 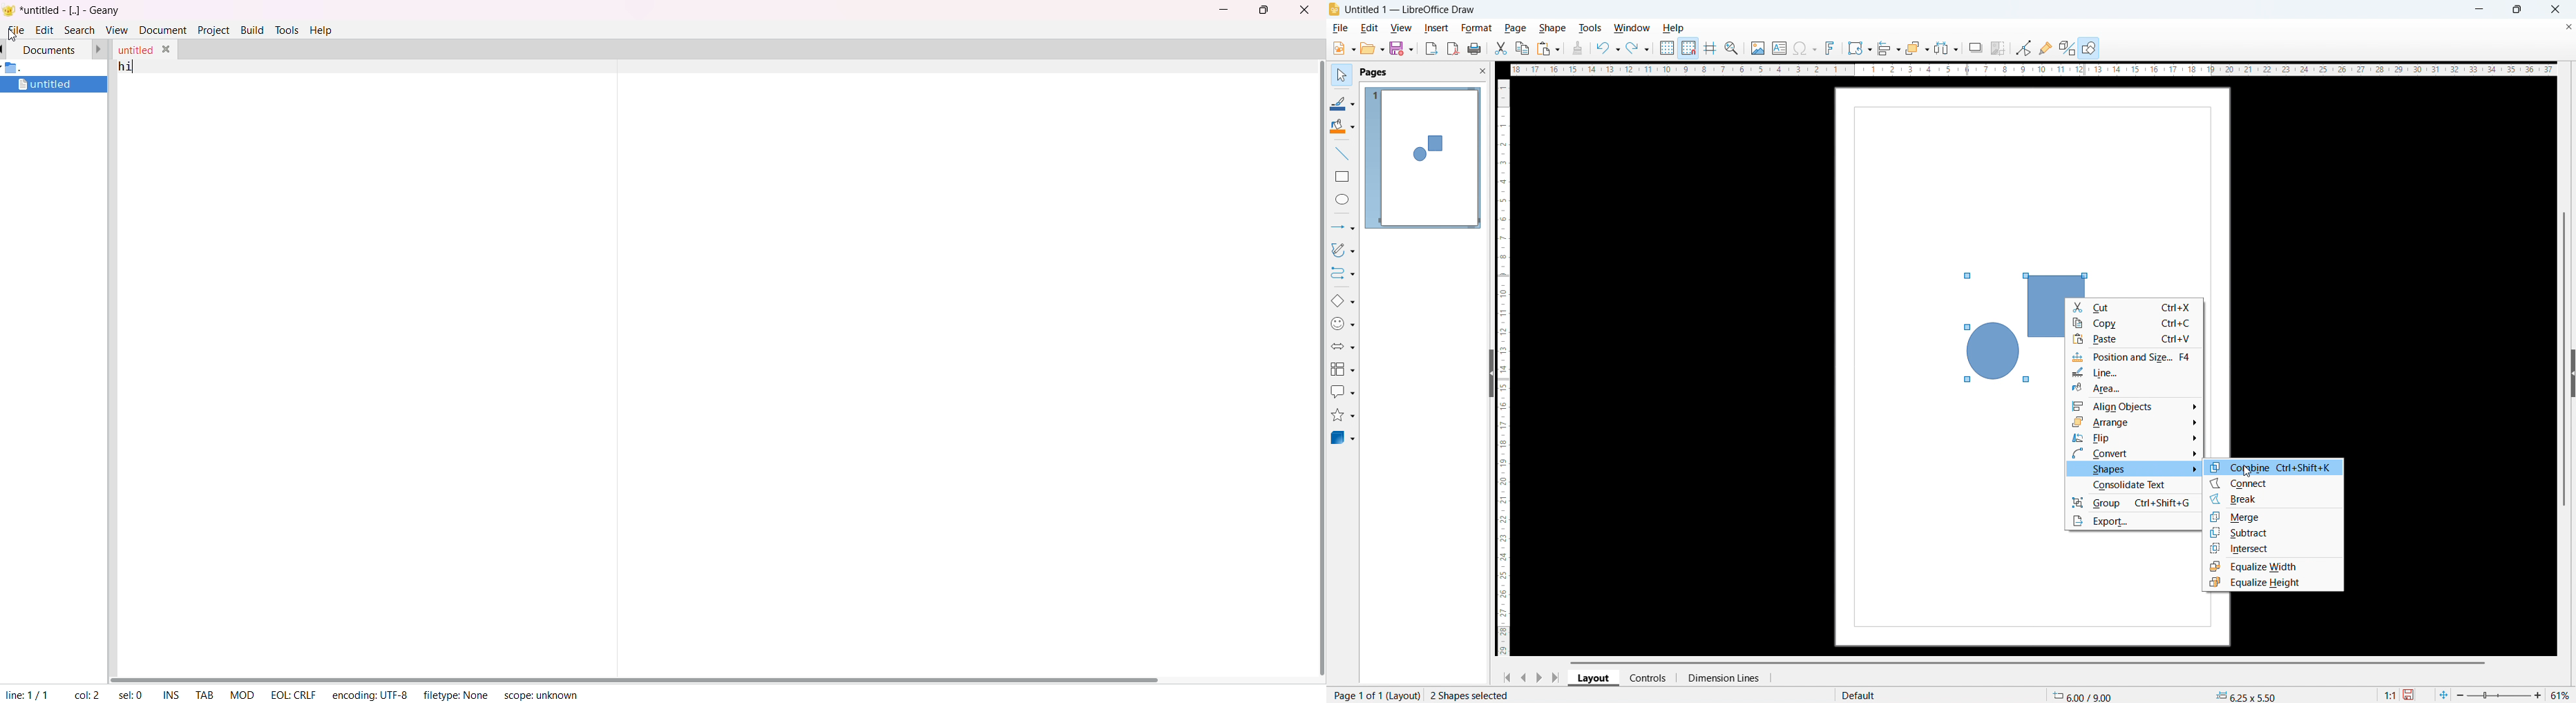 I want to click on redo, so click(x=1639, y=49).